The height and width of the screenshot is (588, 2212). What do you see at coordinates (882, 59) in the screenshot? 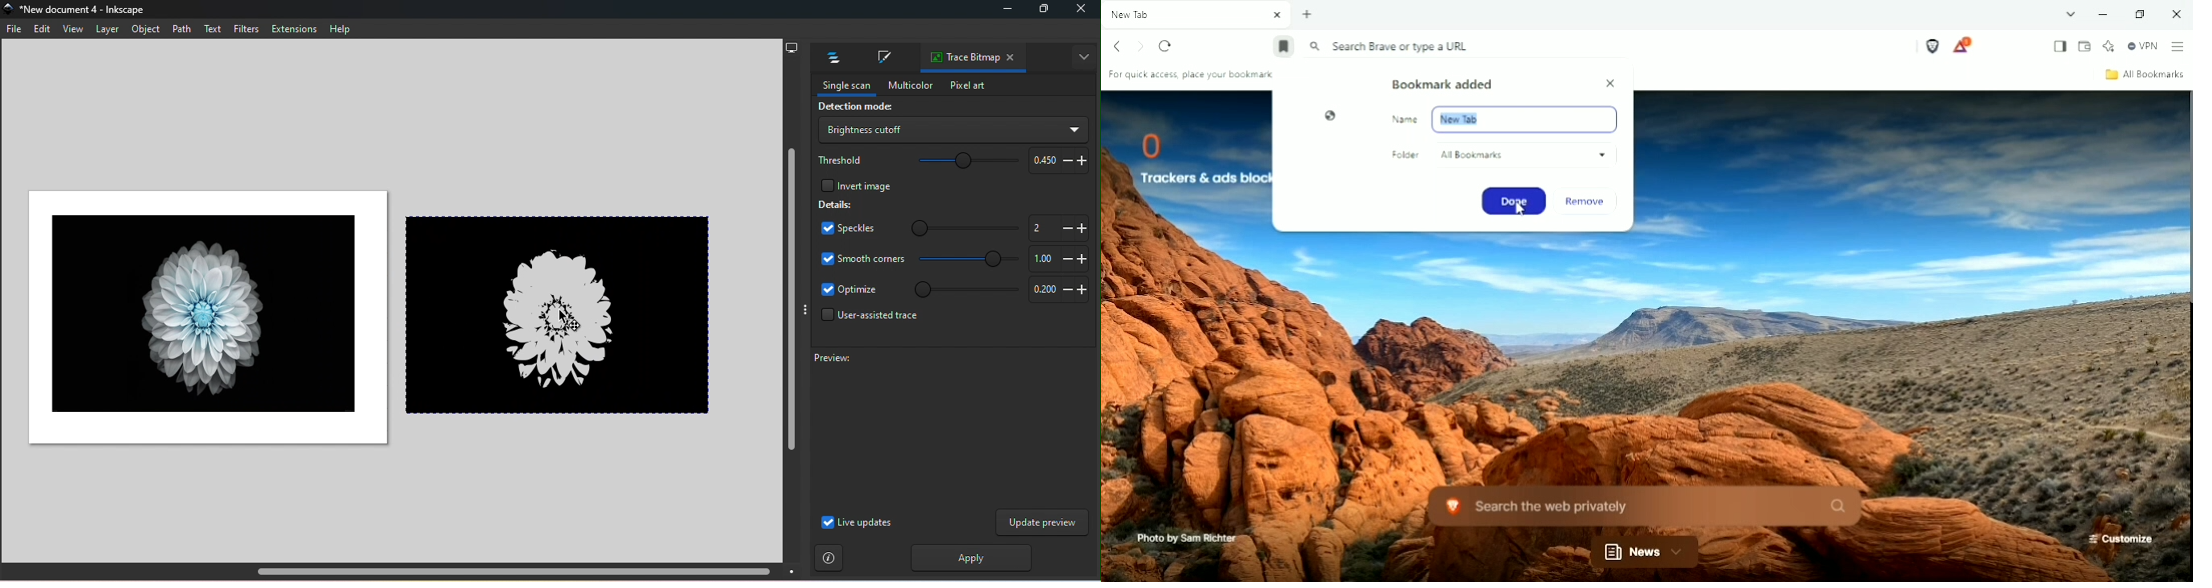
I see `Fill and stroke` at bounding box center [882, 59].